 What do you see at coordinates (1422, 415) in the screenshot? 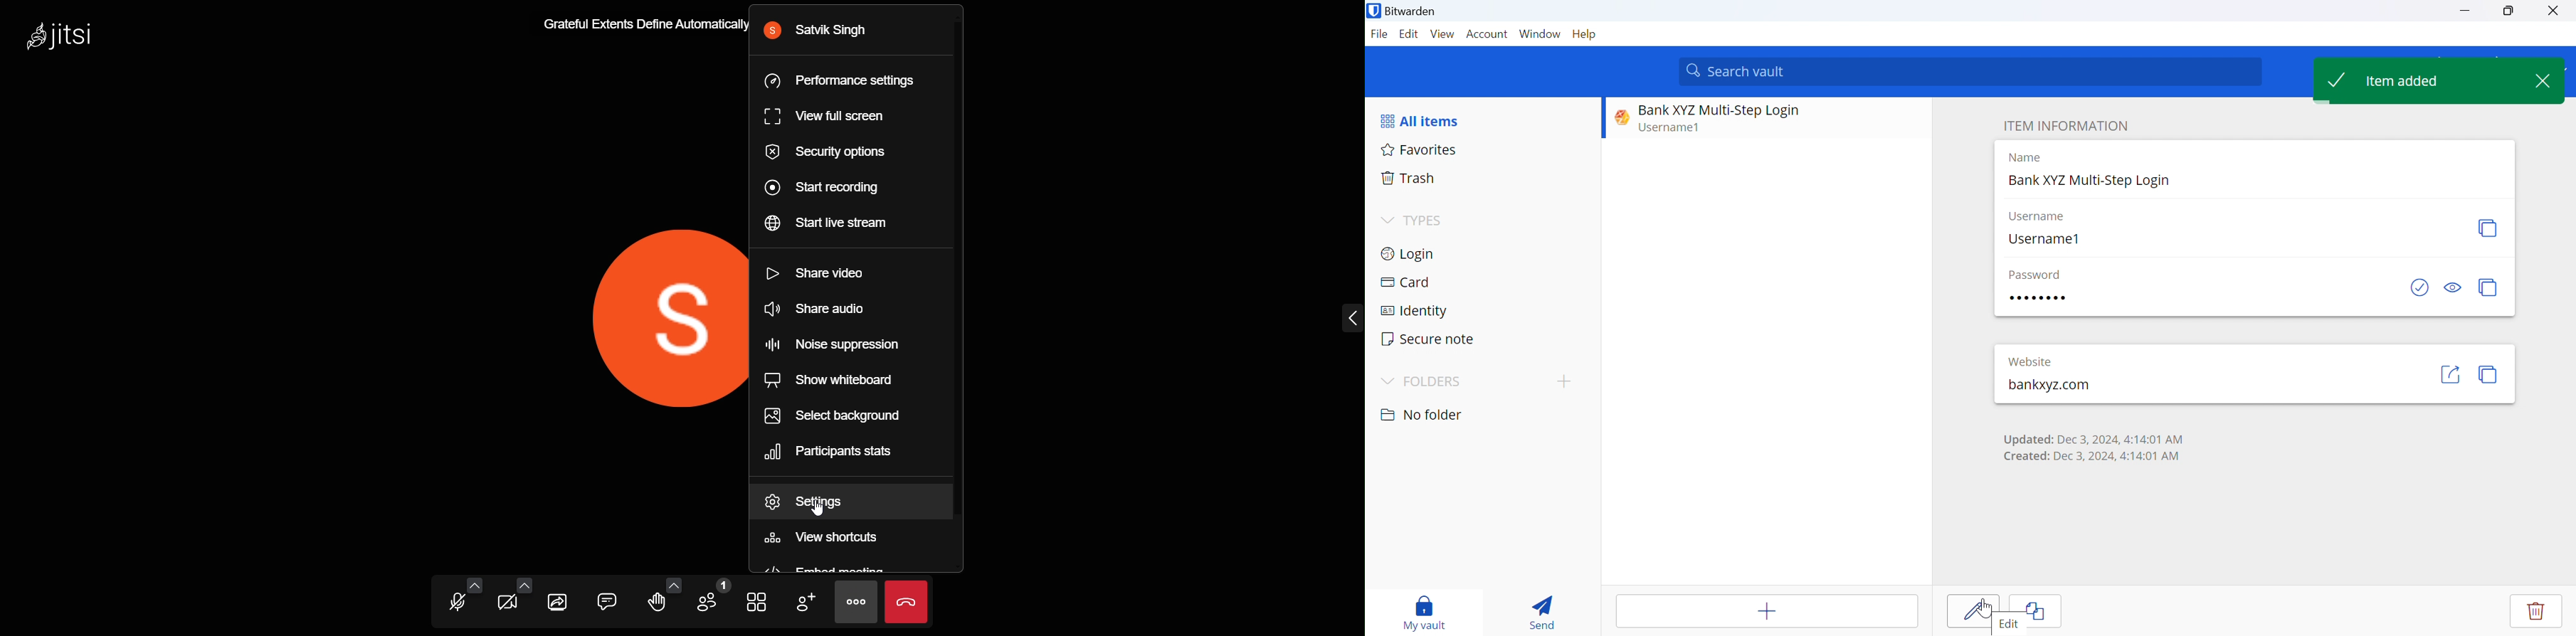
I see `No folder` at bounding box center [1422, 415].